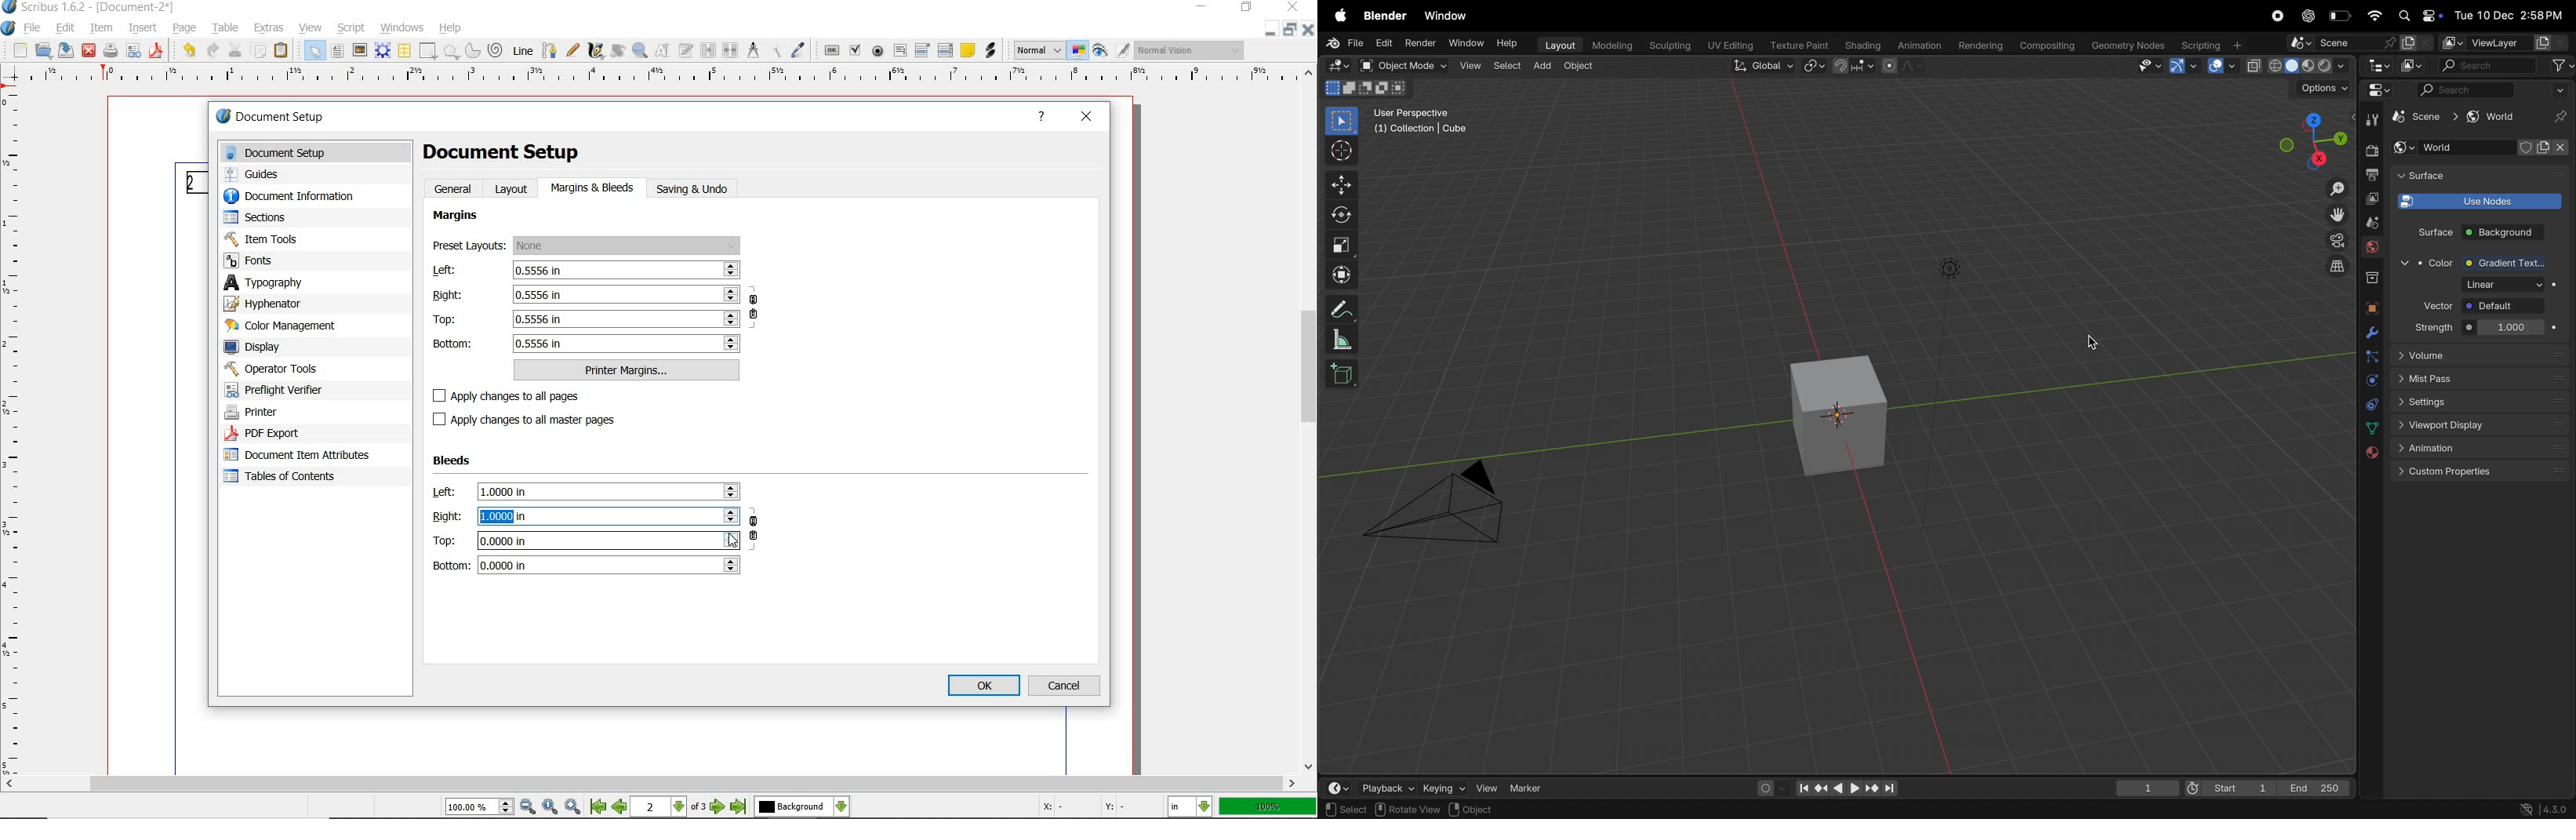 This screenshot has height=840, width=2576. I want to click on sectors, so click(260, 219).